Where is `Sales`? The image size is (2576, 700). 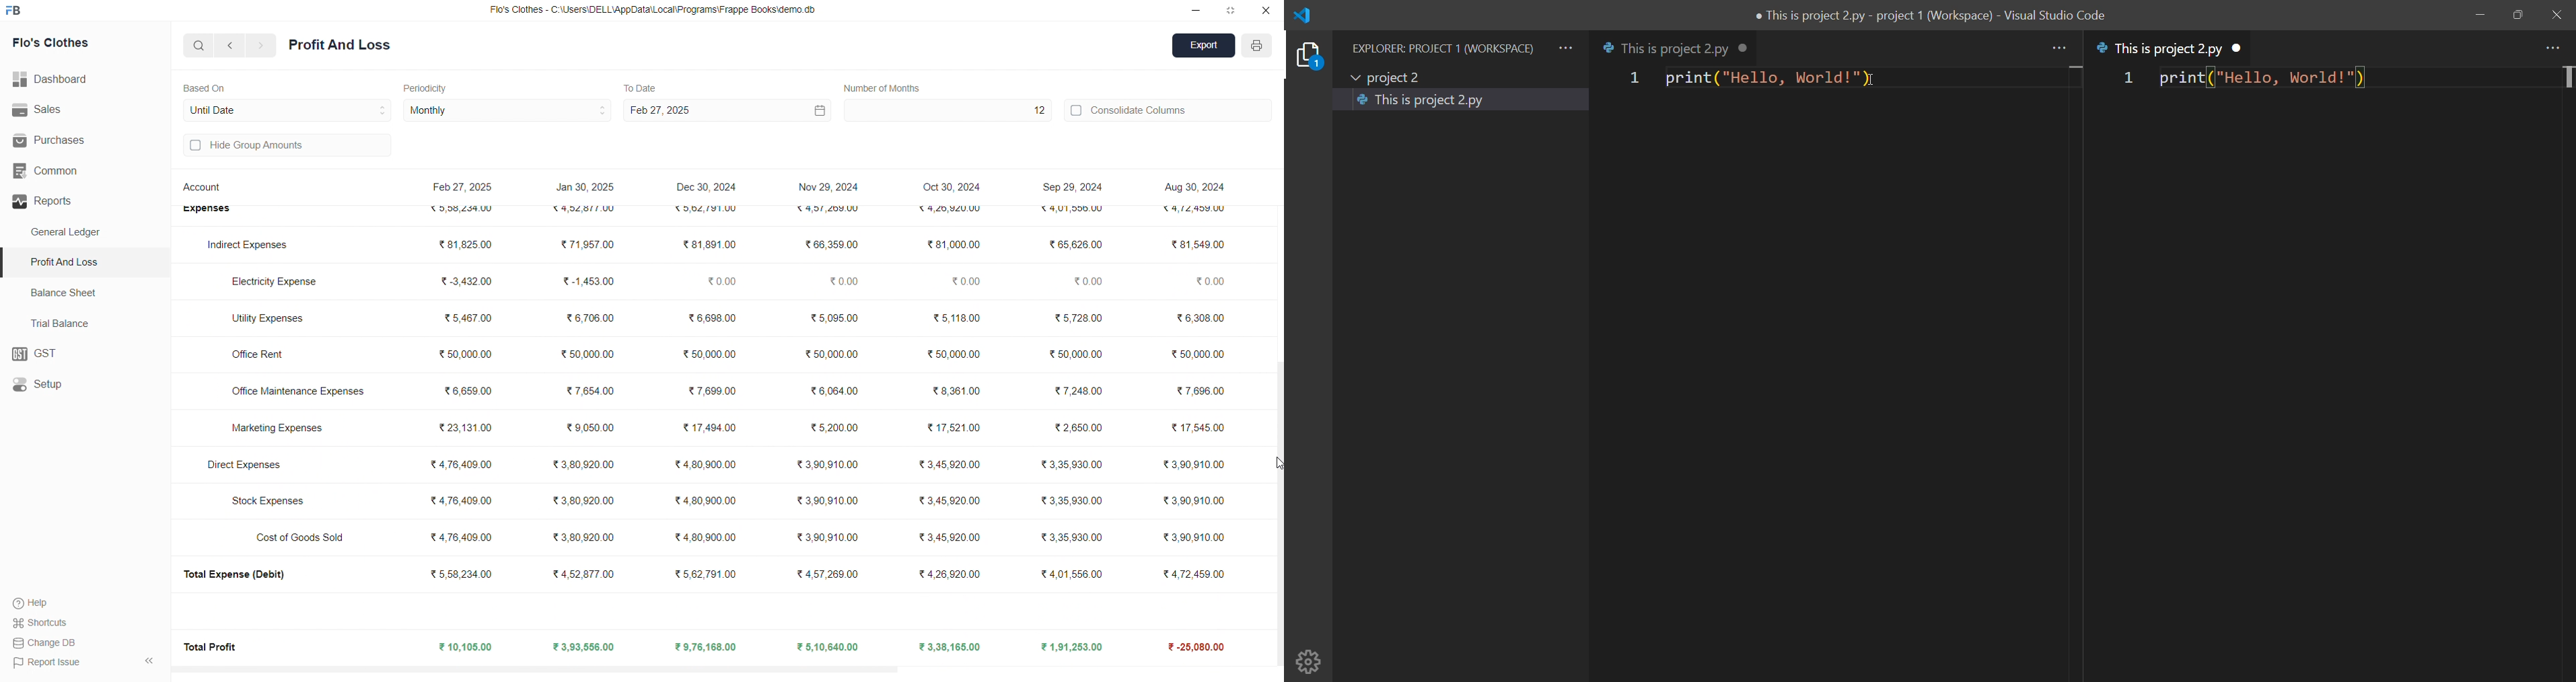
Sales is located at coordinates (76, 110).